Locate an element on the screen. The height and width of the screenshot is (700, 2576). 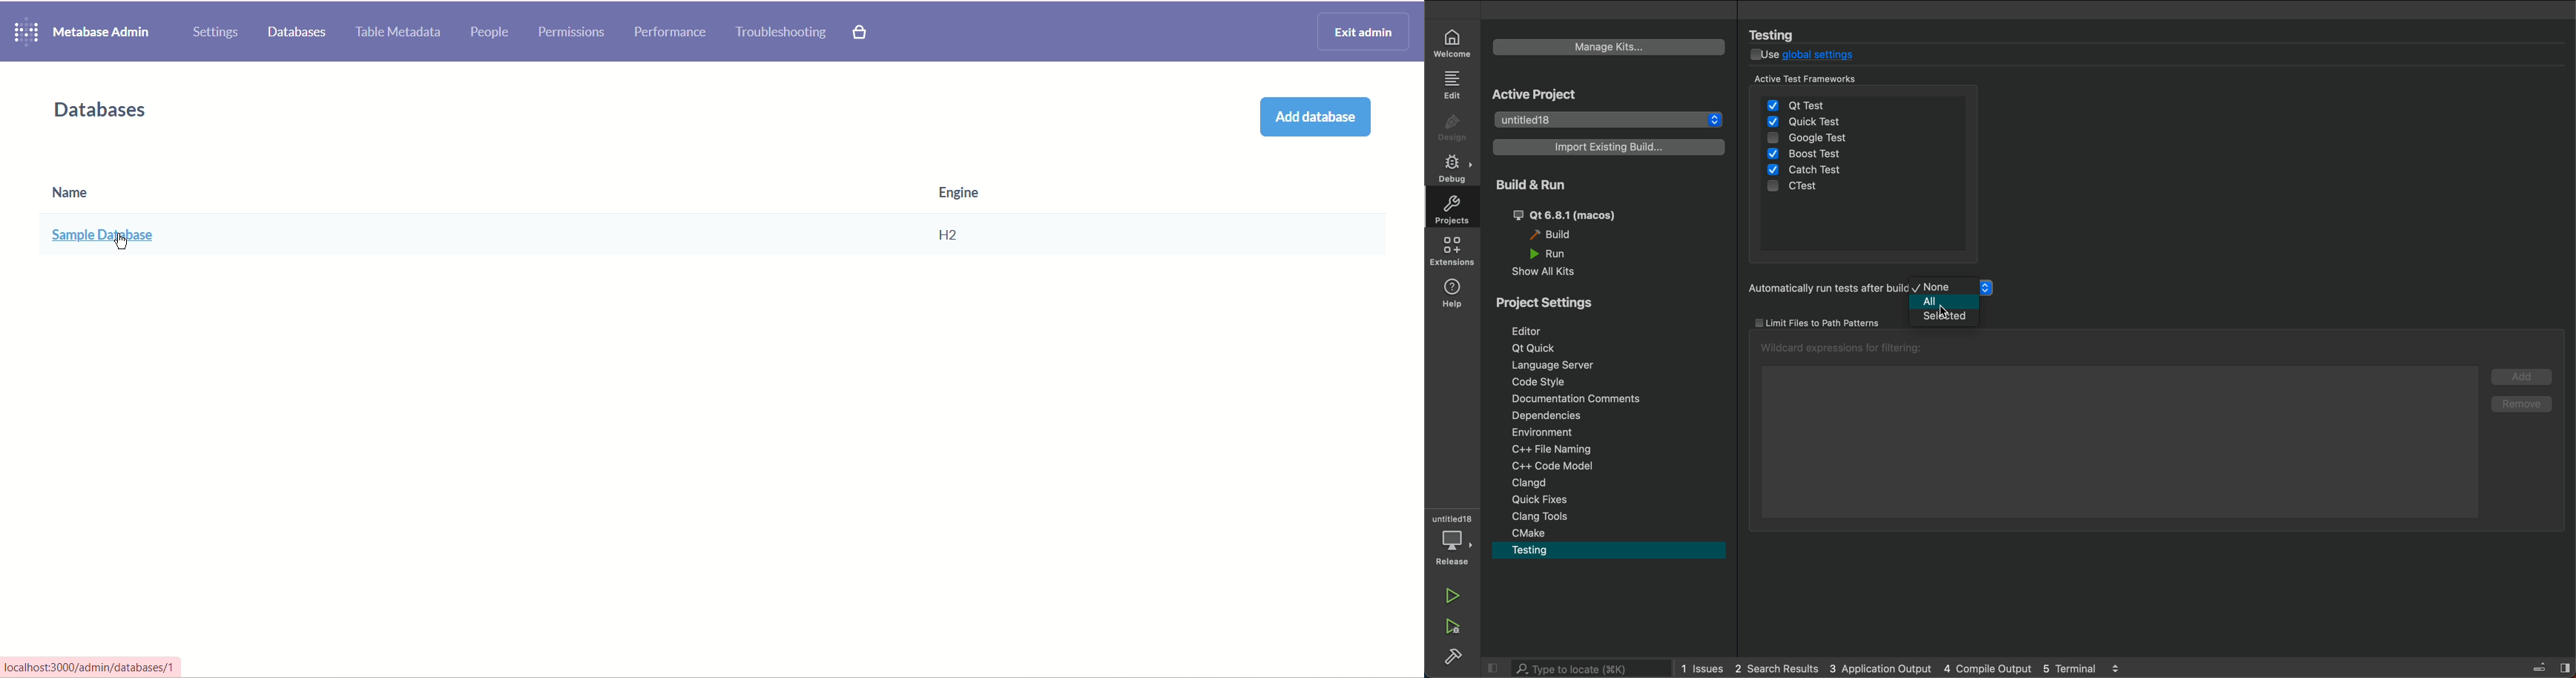
clang tools is located at coordinates (1549, 518).